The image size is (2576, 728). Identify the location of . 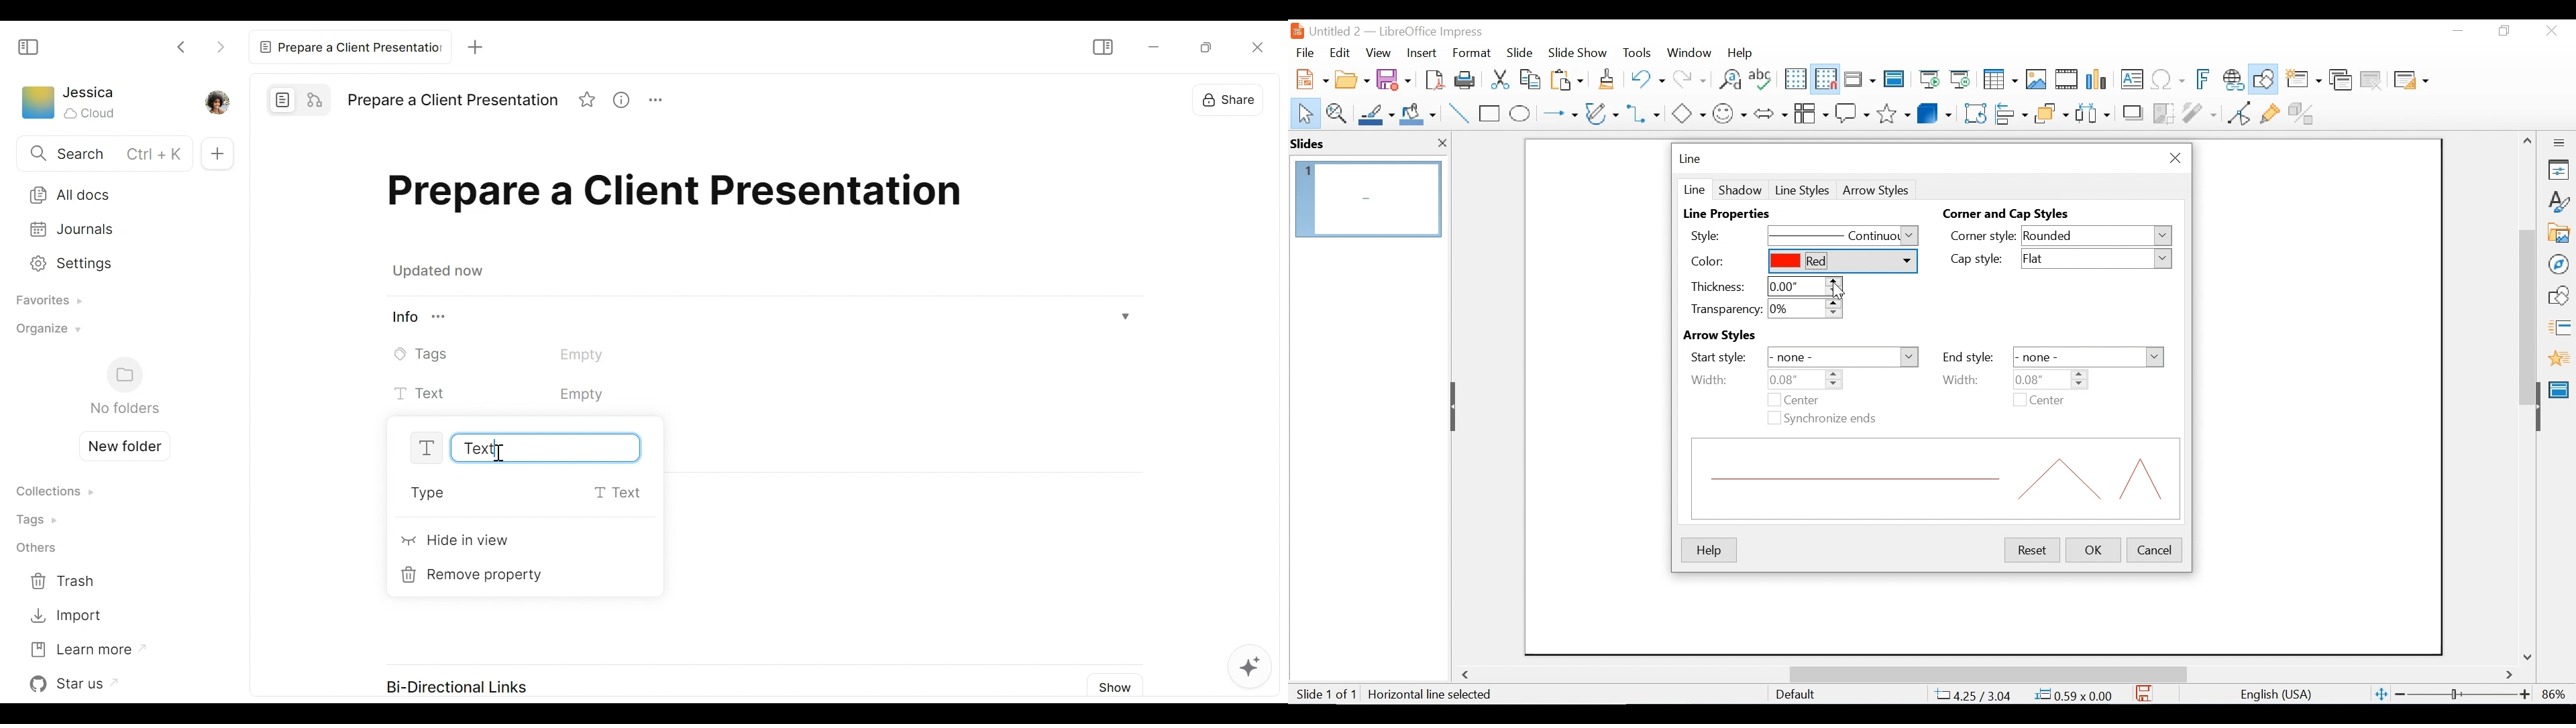
(1811, 112).